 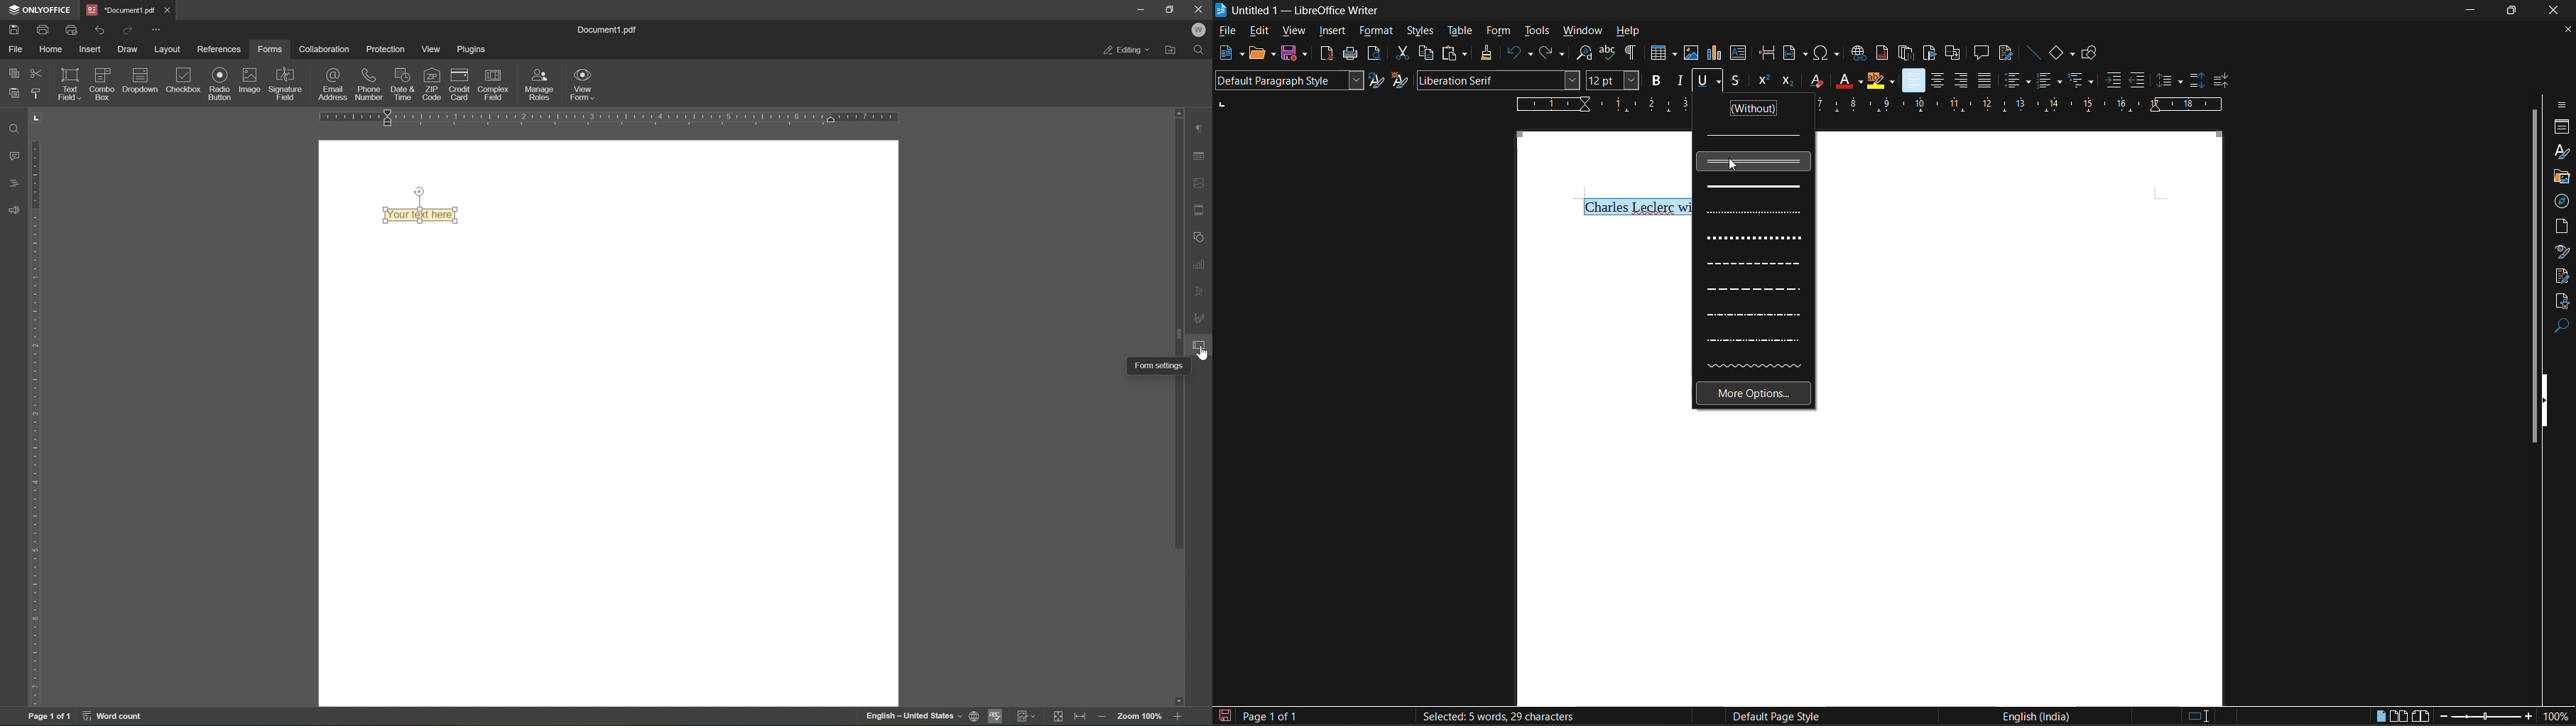 What do you see at coordinates (2050, 80) in the screenshot?
I see `toggle ordered list` at bounding box center [2050, 80].